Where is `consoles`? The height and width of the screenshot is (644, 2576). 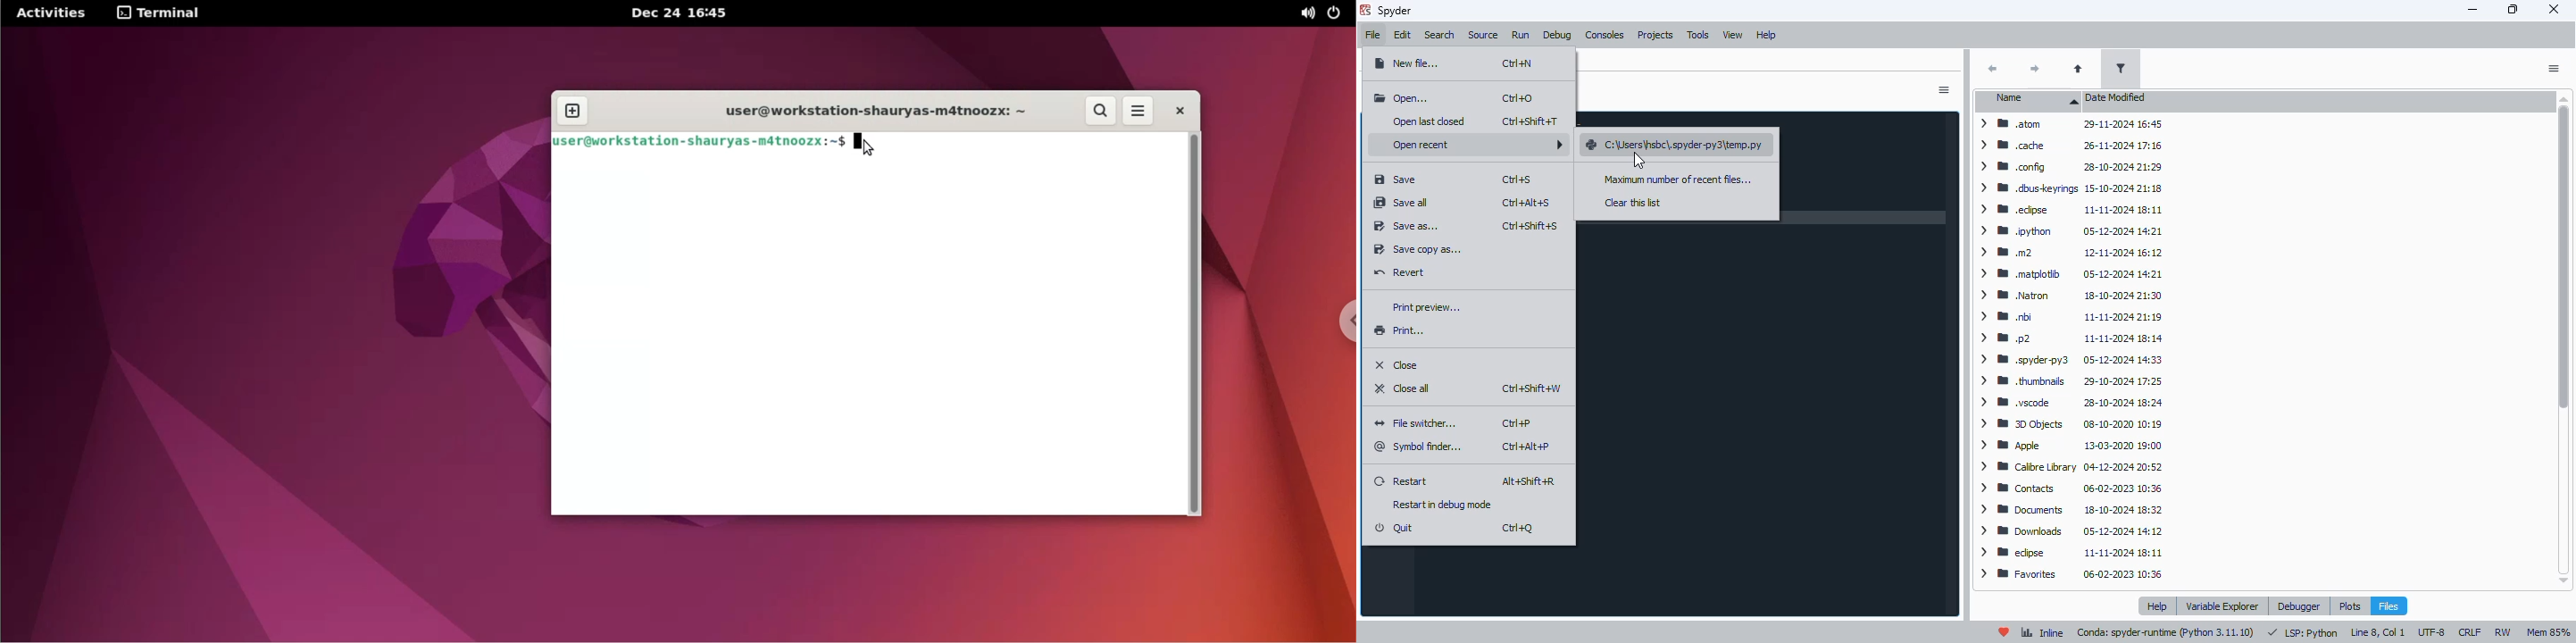
consoles is located at coordinates (1605, 35).